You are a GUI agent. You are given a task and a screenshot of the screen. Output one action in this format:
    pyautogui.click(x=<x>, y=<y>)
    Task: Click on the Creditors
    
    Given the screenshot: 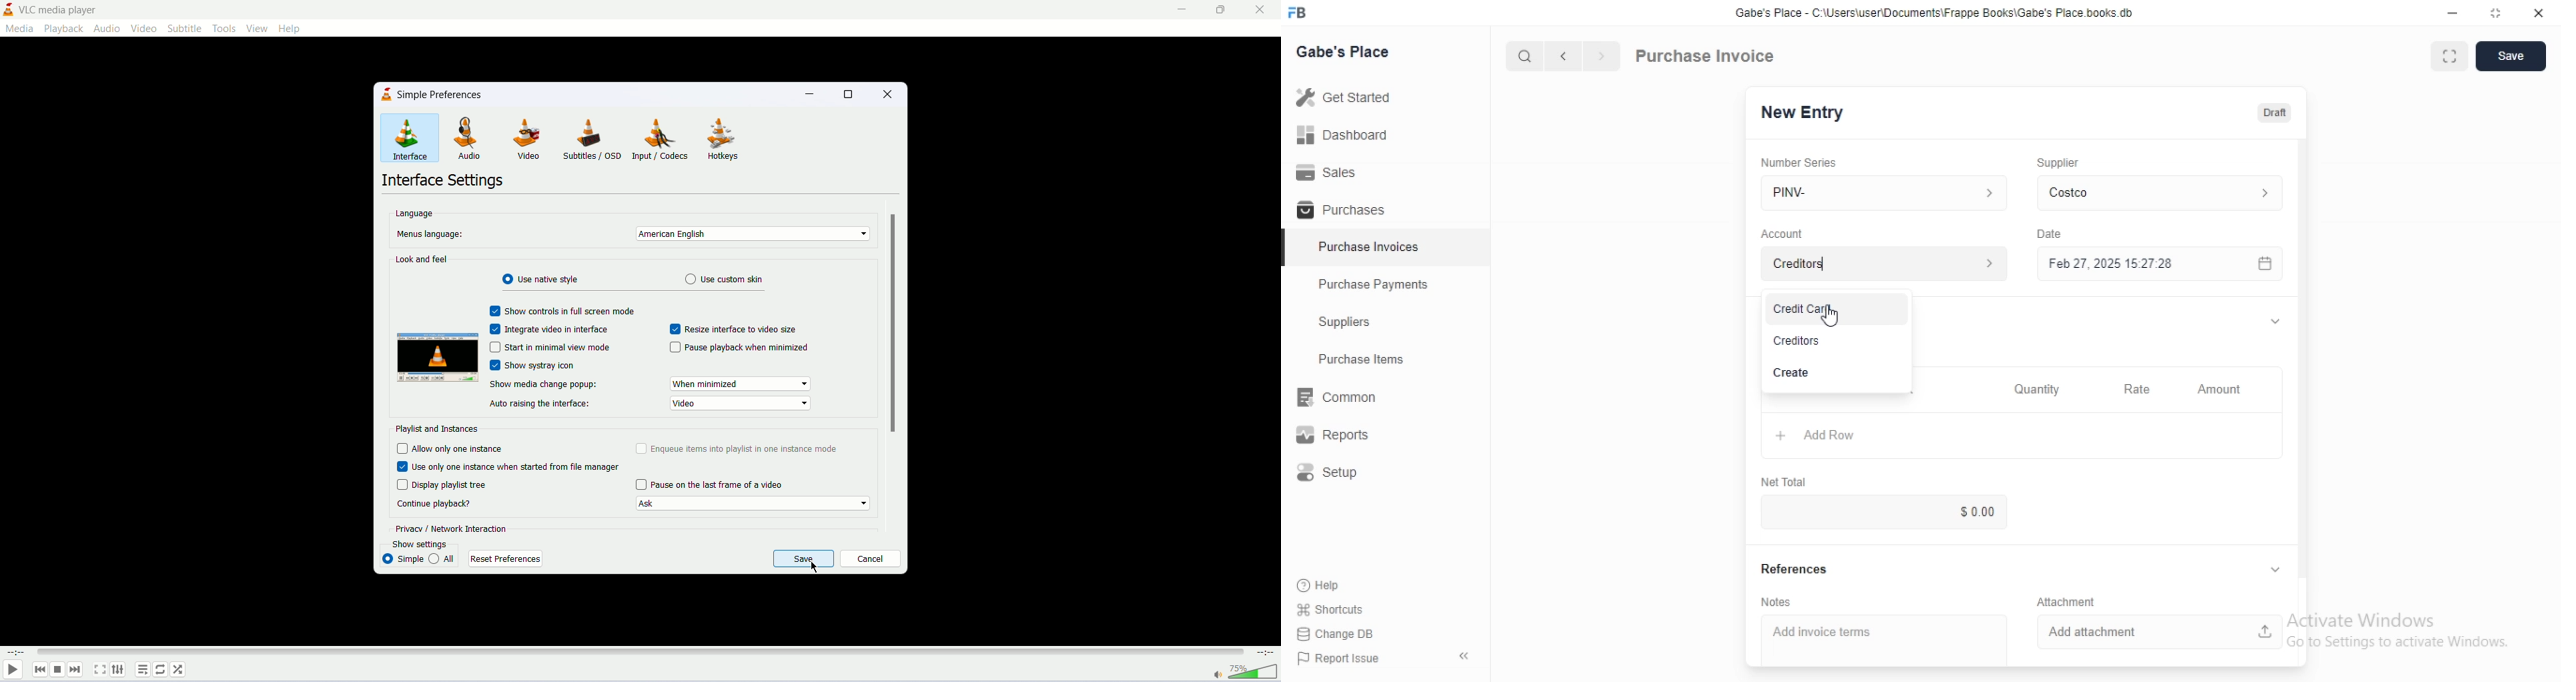 What is the action you would take?
    pyautogui.click(x=1884, y=263)
    